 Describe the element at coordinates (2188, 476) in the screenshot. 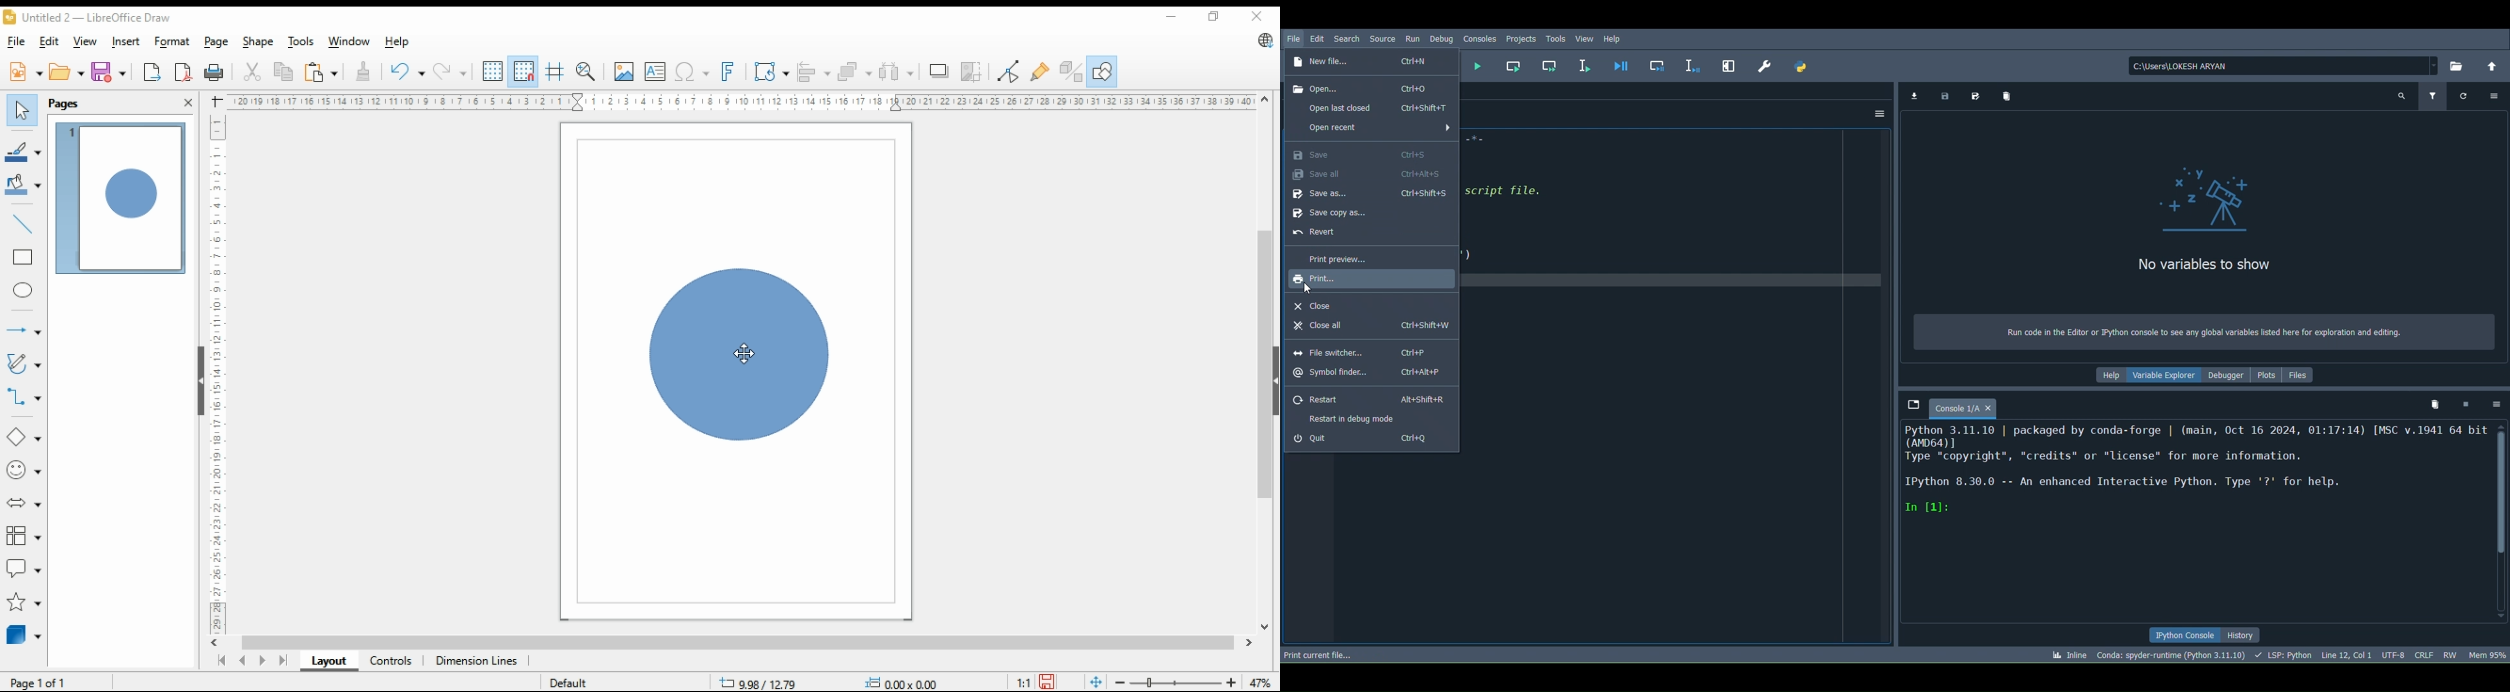

I see `Python 3.11.10 | packaged by conda-forge | (main, Oct 16 2024, 01:17:14) [MSC v.1941 64 bita ee, "credits" or "license" for more information. IPython 8.30.0 -- An enhanced Interactive Python. Type '?' for help. In [1]:` at that location.